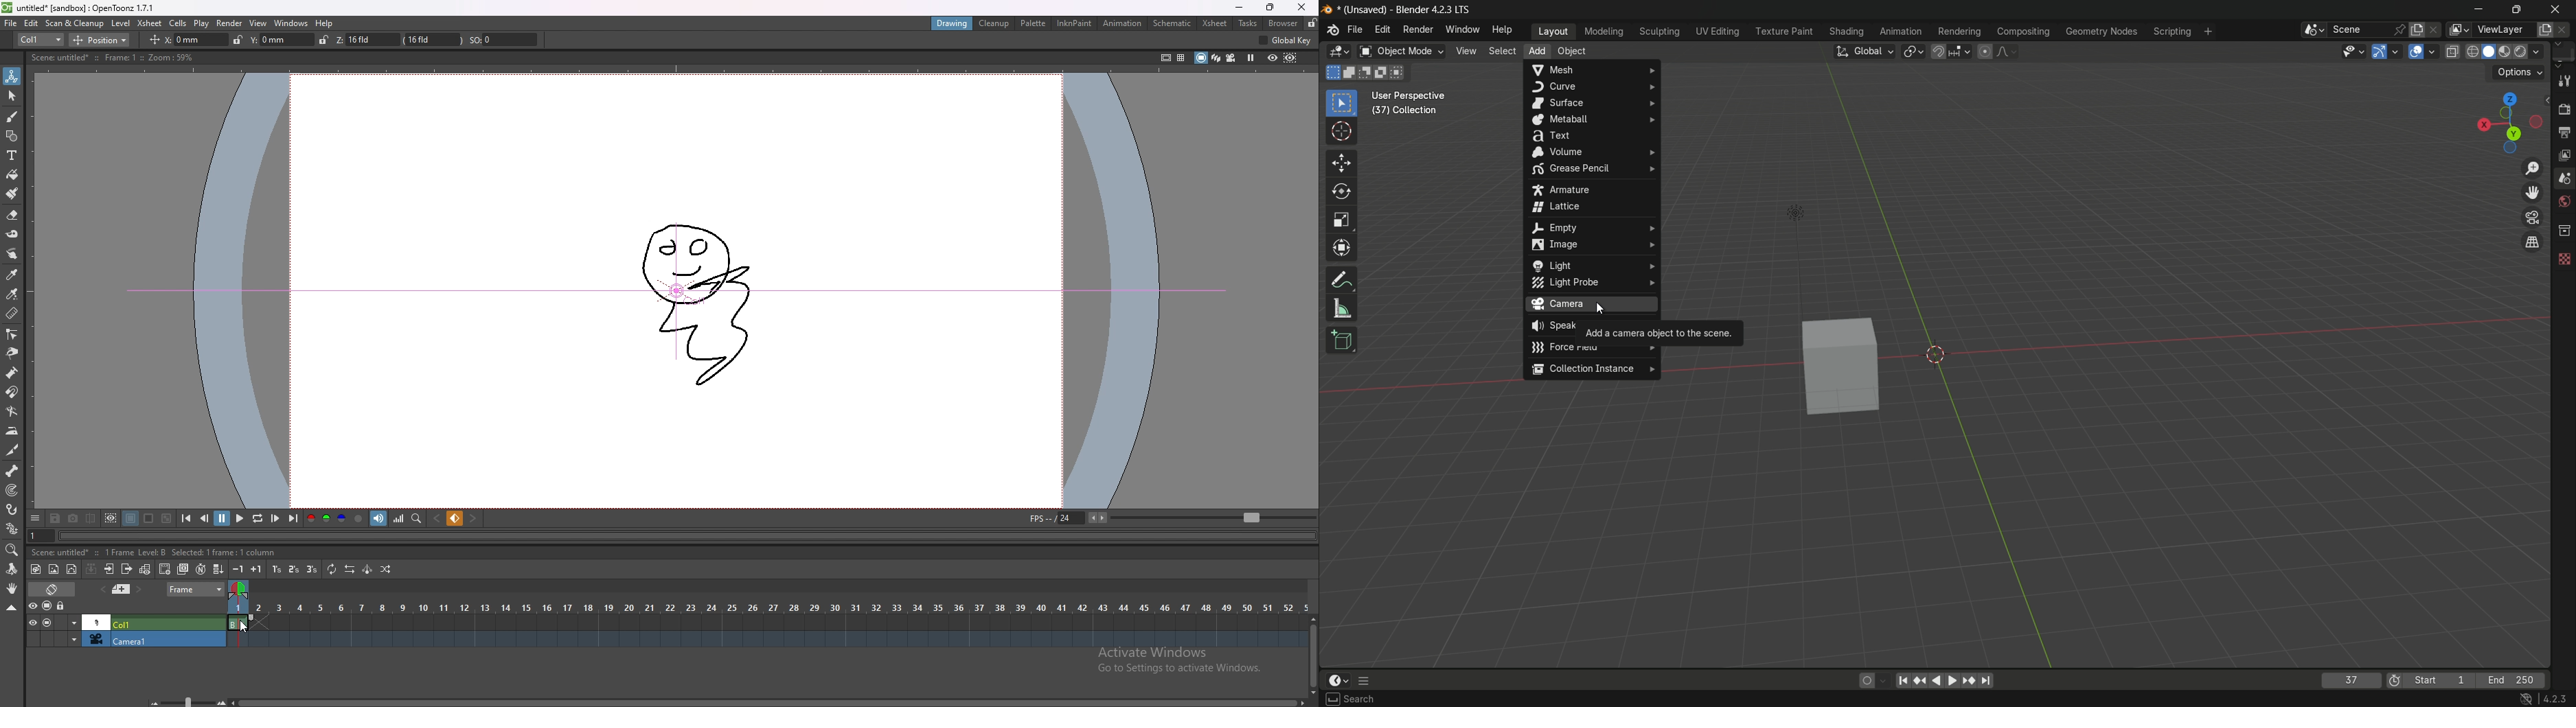 This screenshot has width=2576, height=728. Describe the element at coordinates (258, 568) in the screenshot. I see `increase step` at that location.